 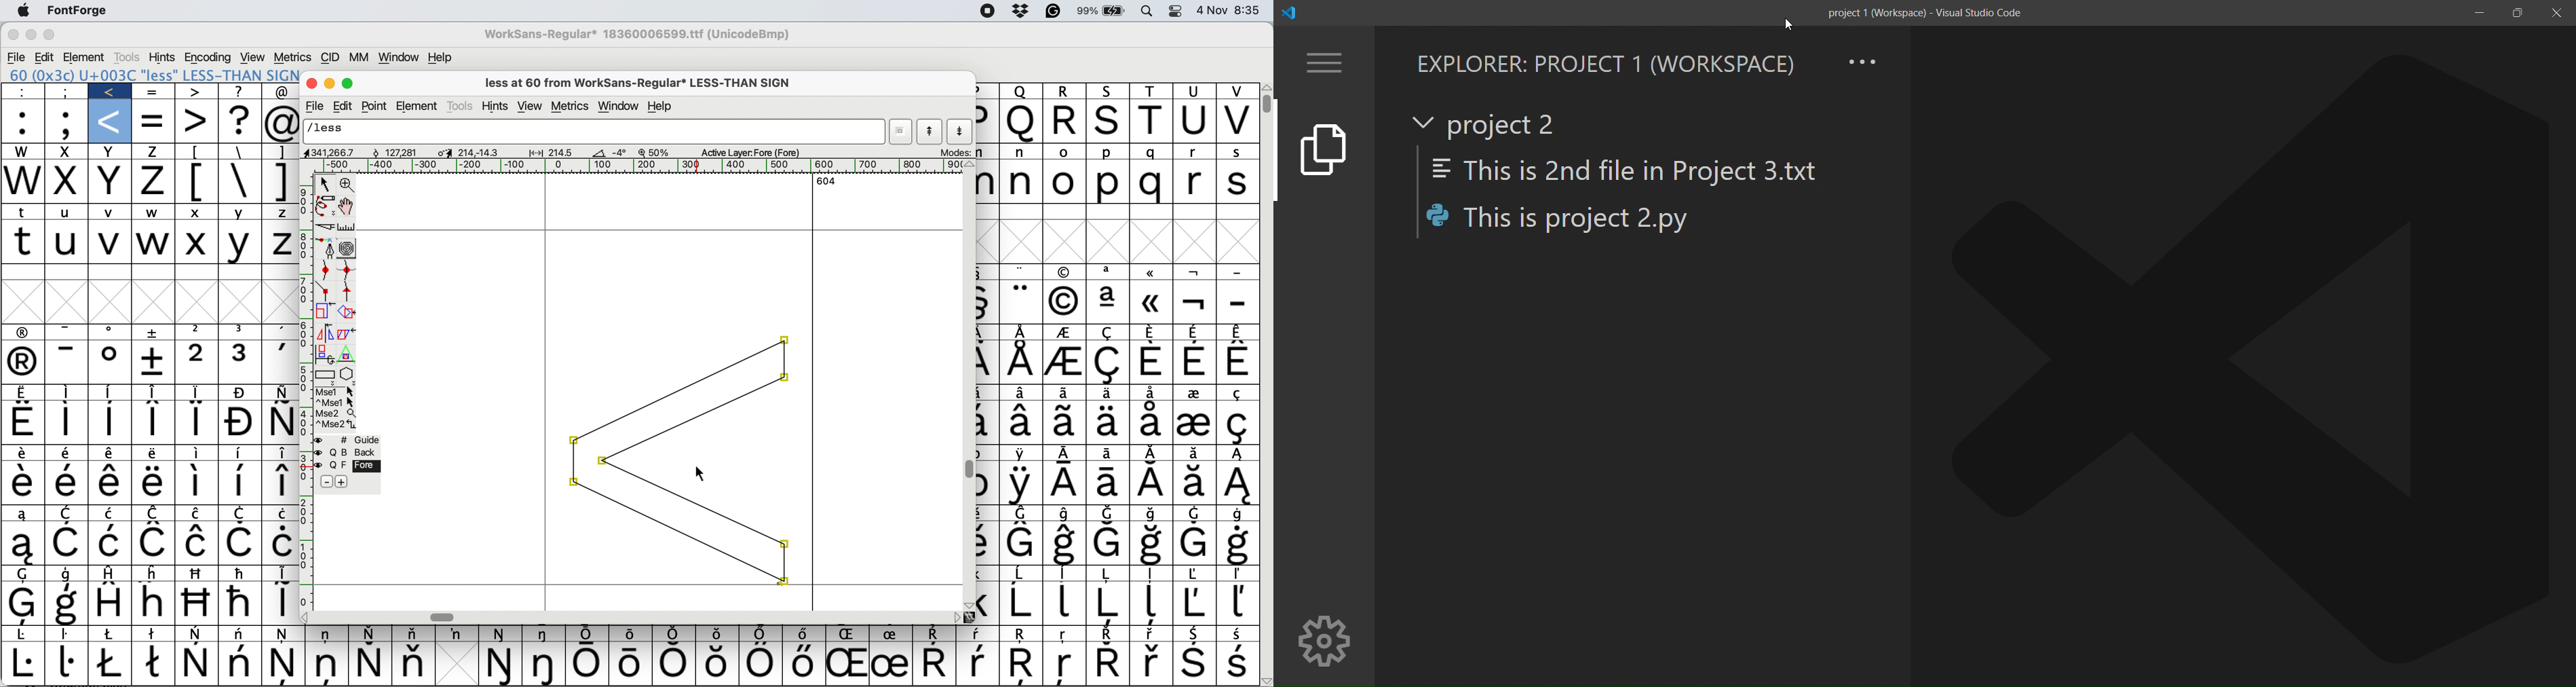 What do you see at coordinates (330, 58) in the screenshot?
I see `cid` at bounding box center [330, 58].